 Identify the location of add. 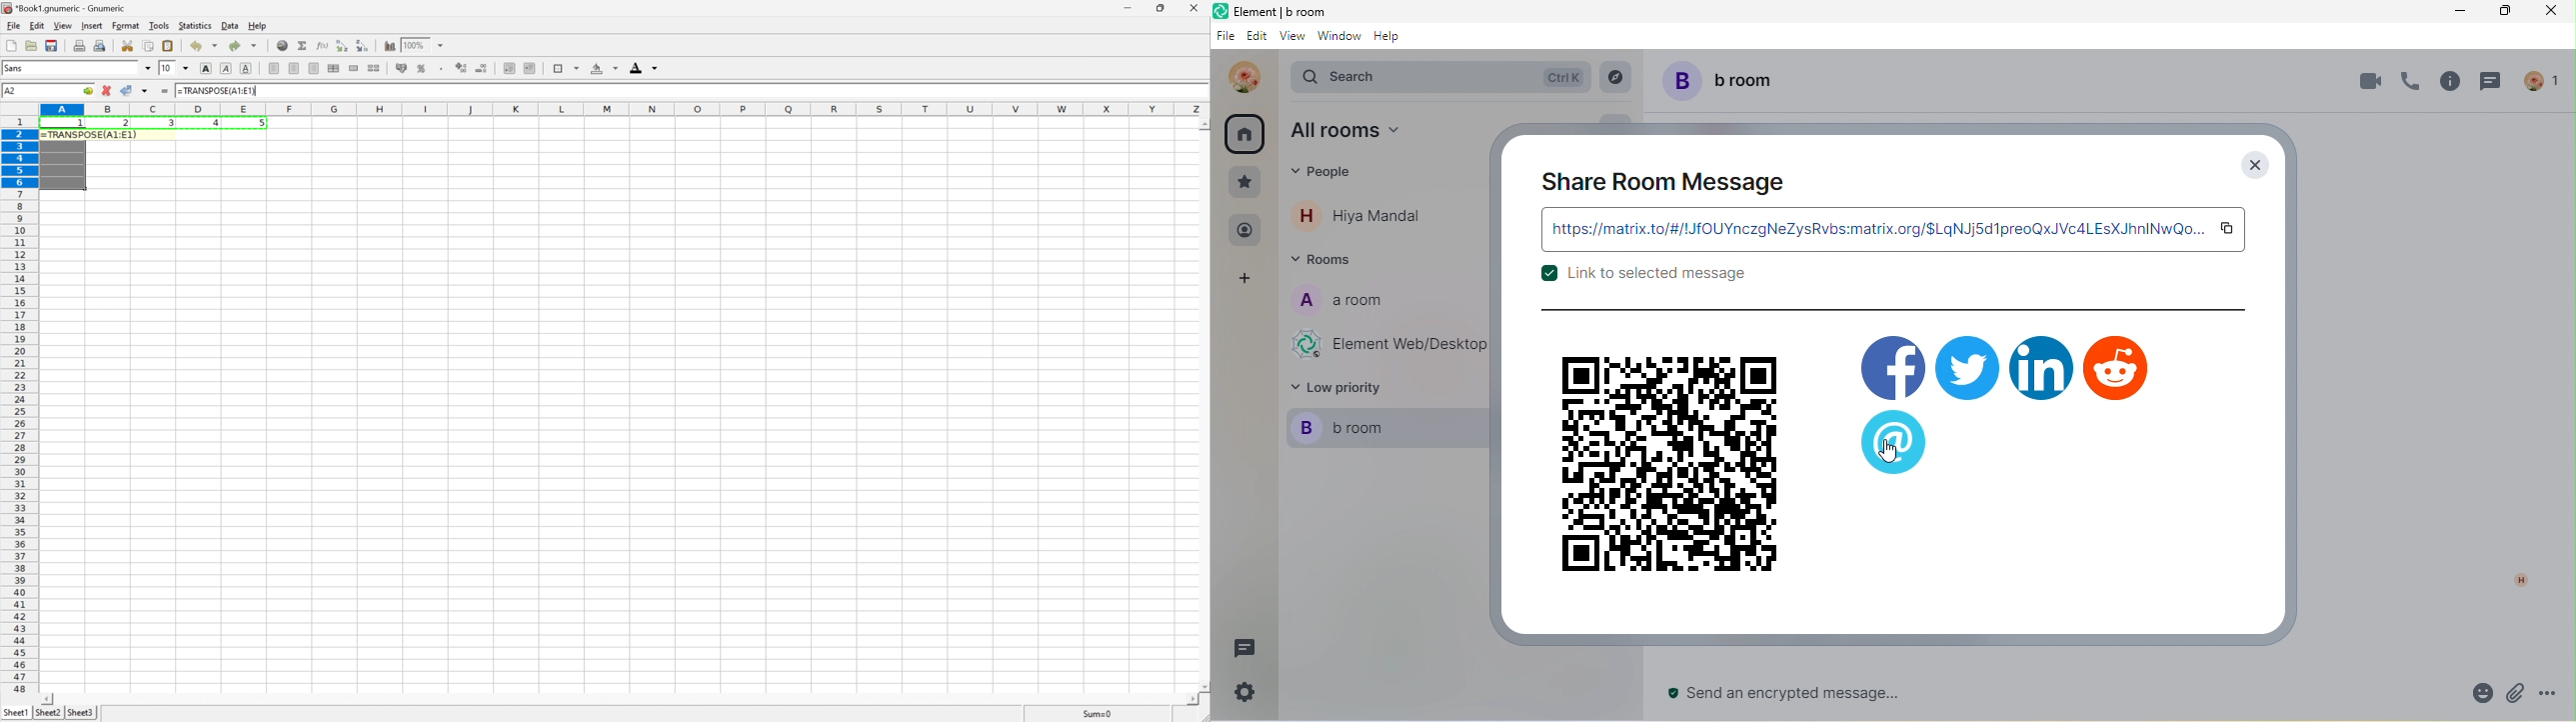
(1248, 280).